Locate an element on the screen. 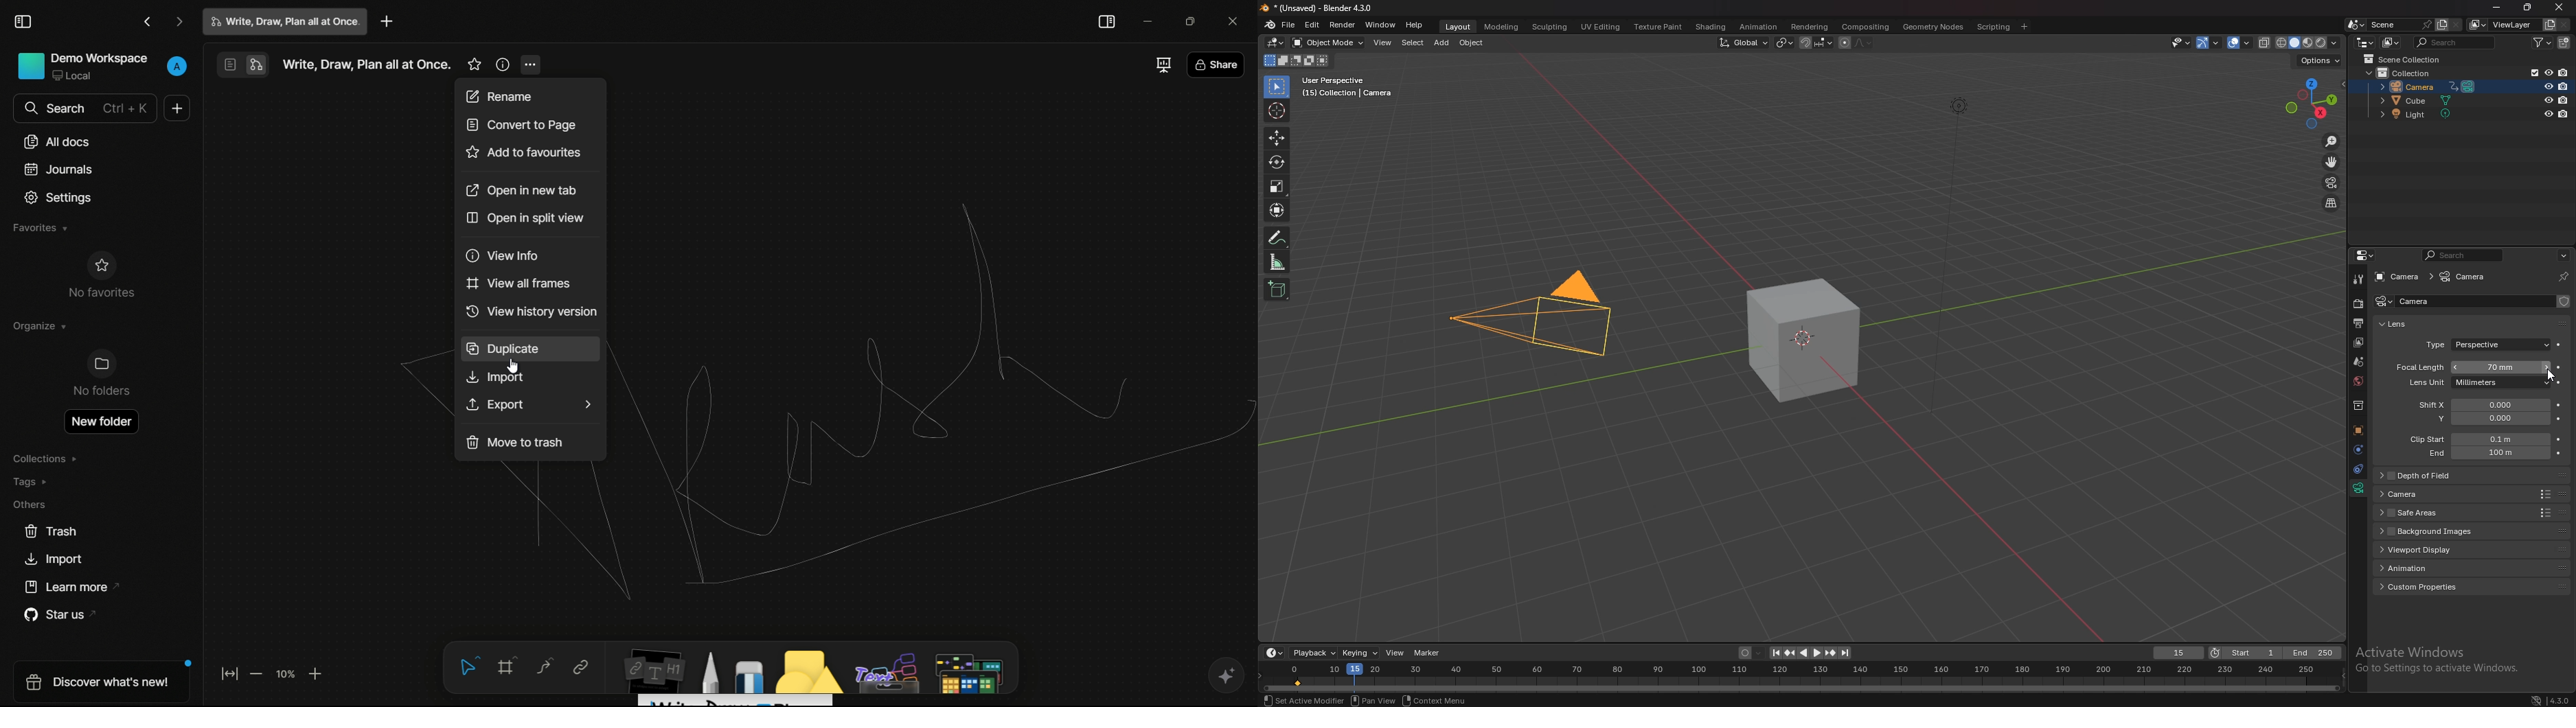  type is located at coordinates (2487, 346).